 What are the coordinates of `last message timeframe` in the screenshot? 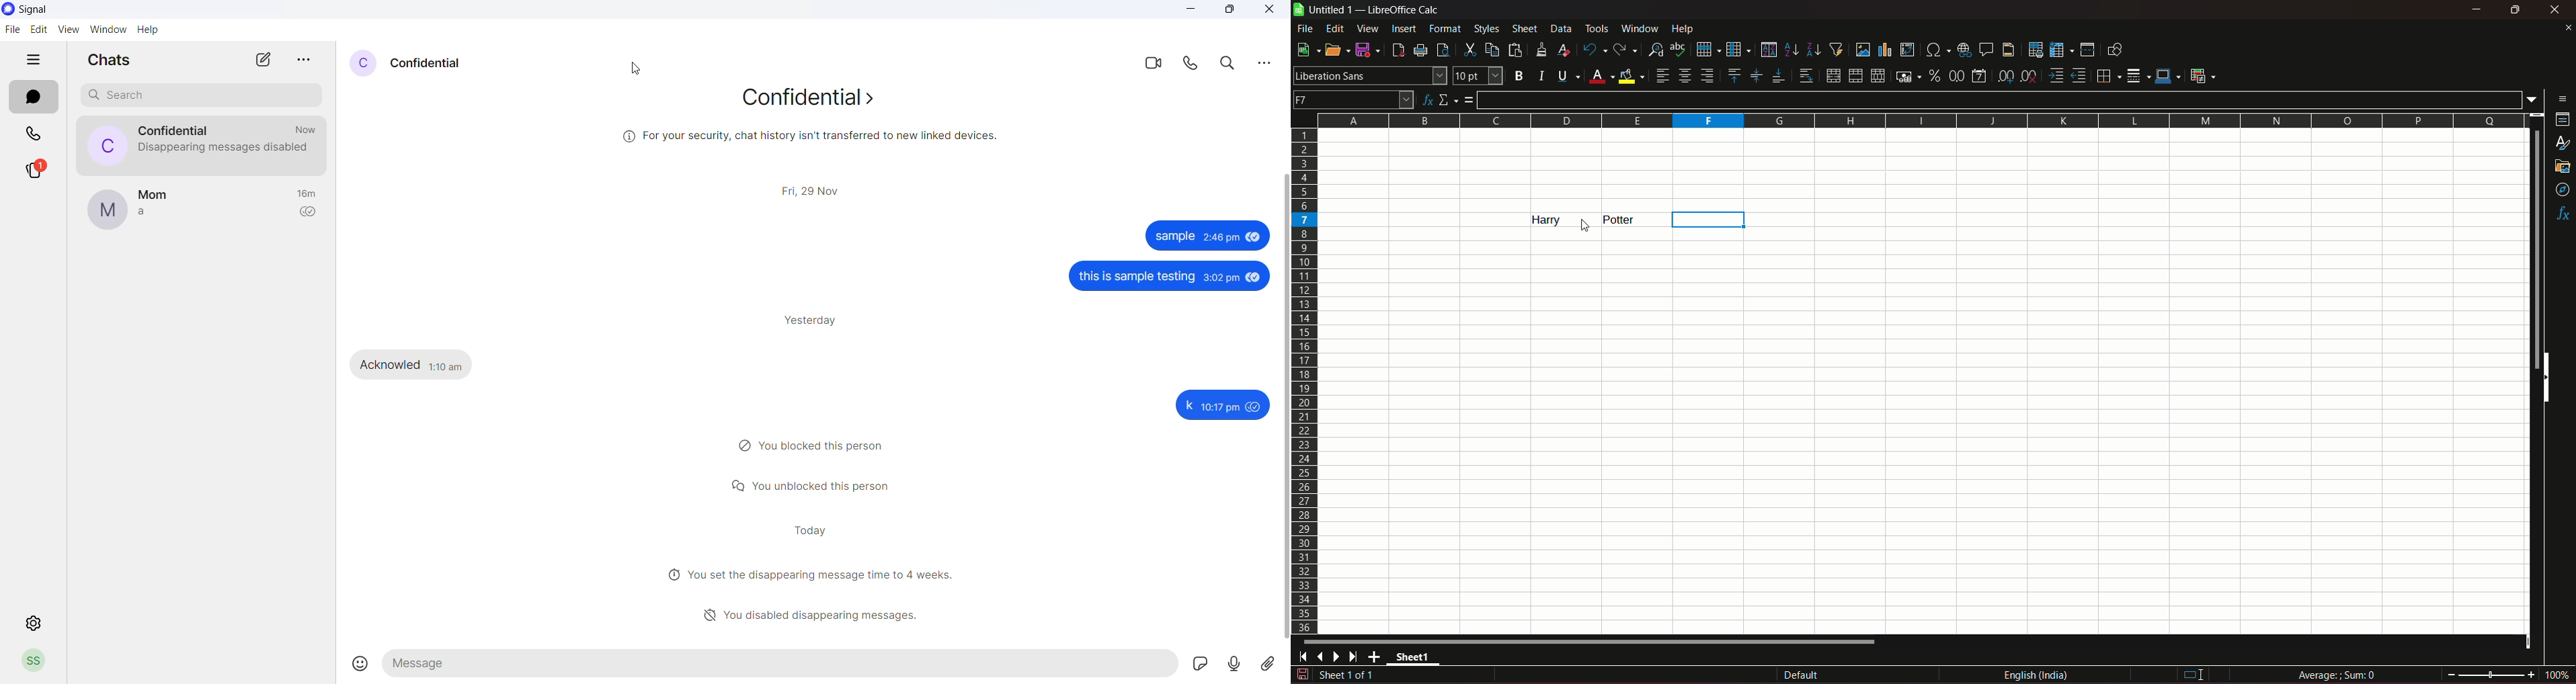 It's located at (309, 194).